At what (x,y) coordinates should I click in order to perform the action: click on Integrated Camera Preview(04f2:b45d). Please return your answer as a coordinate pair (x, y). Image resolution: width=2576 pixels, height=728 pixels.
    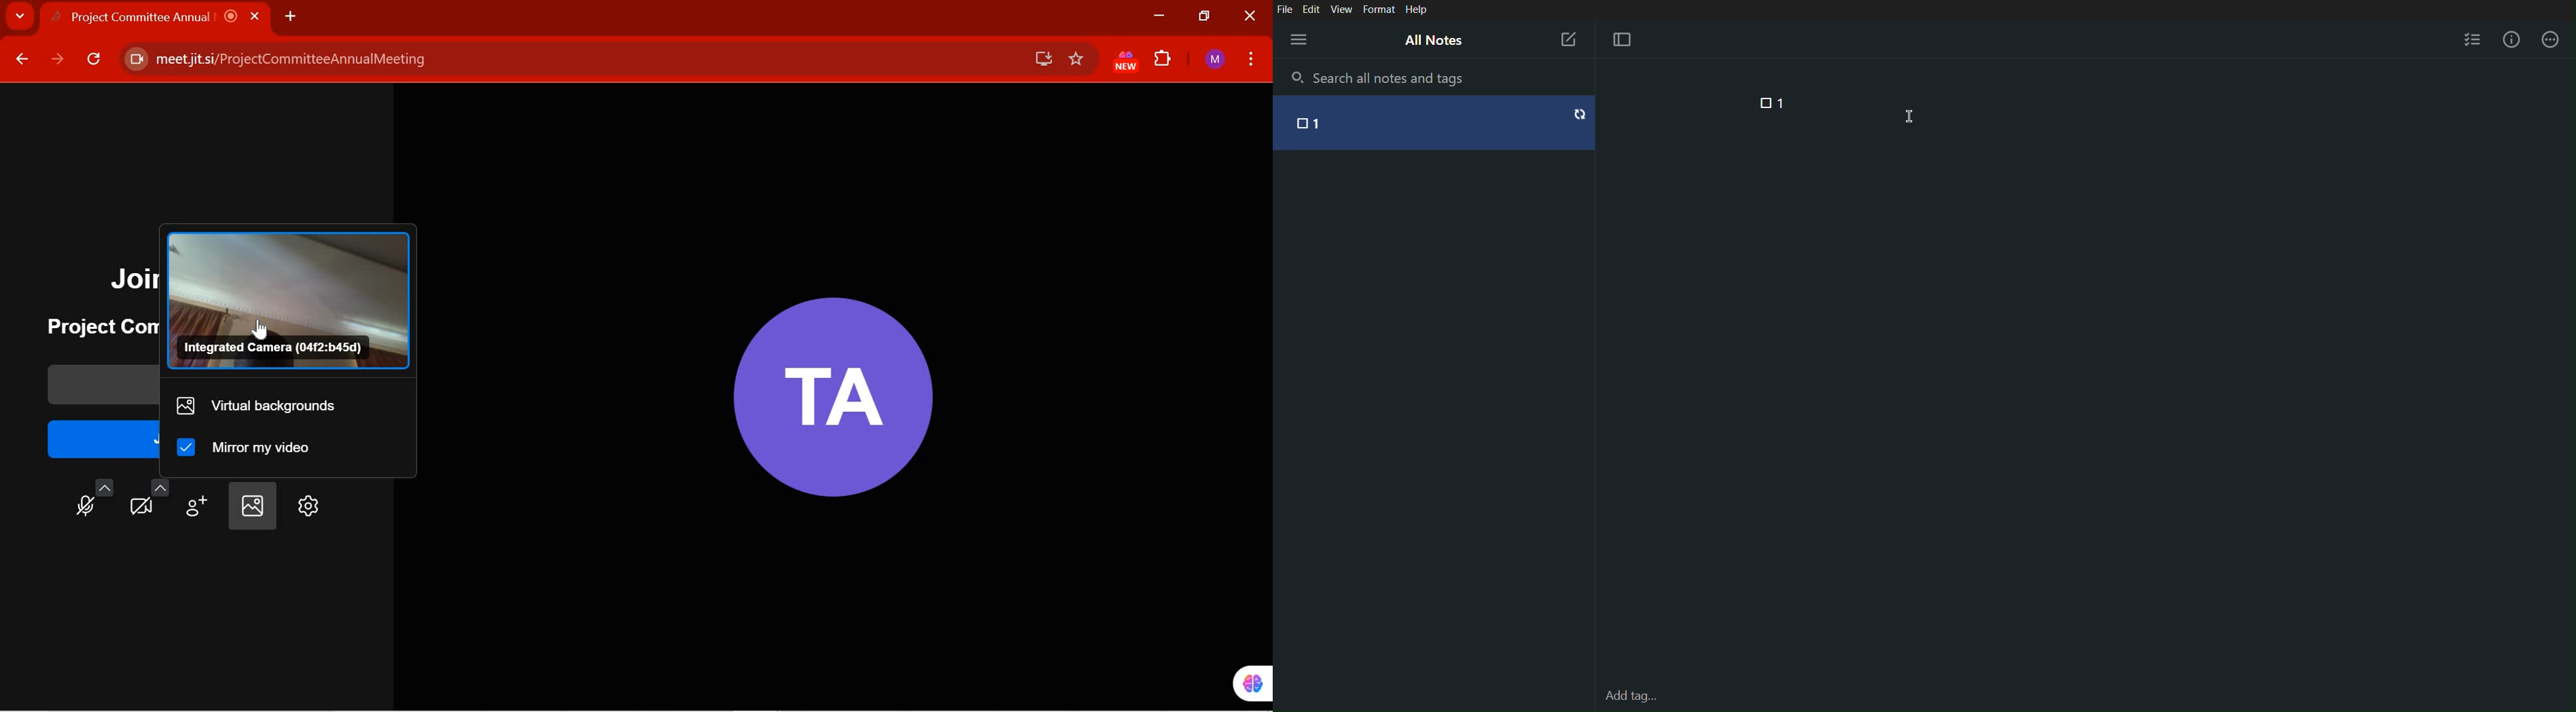
    Looking at the image, I should click on (290, 302).